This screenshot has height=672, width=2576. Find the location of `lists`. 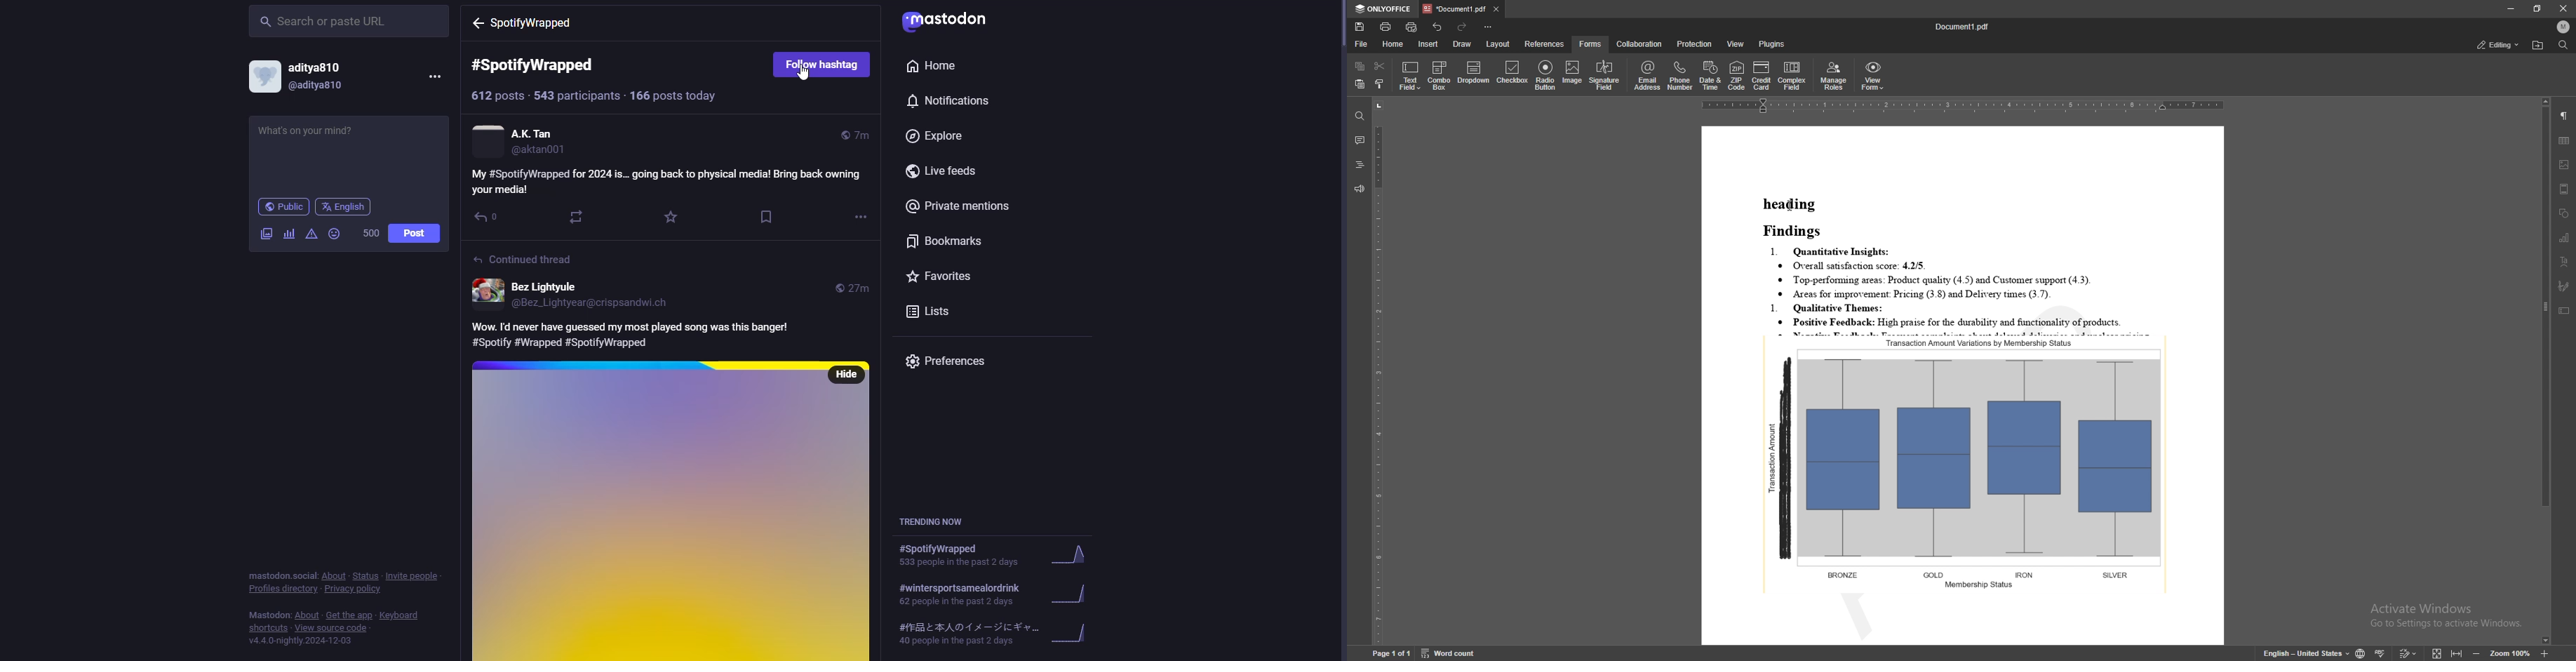

lists is located at coordinates (933, 311).